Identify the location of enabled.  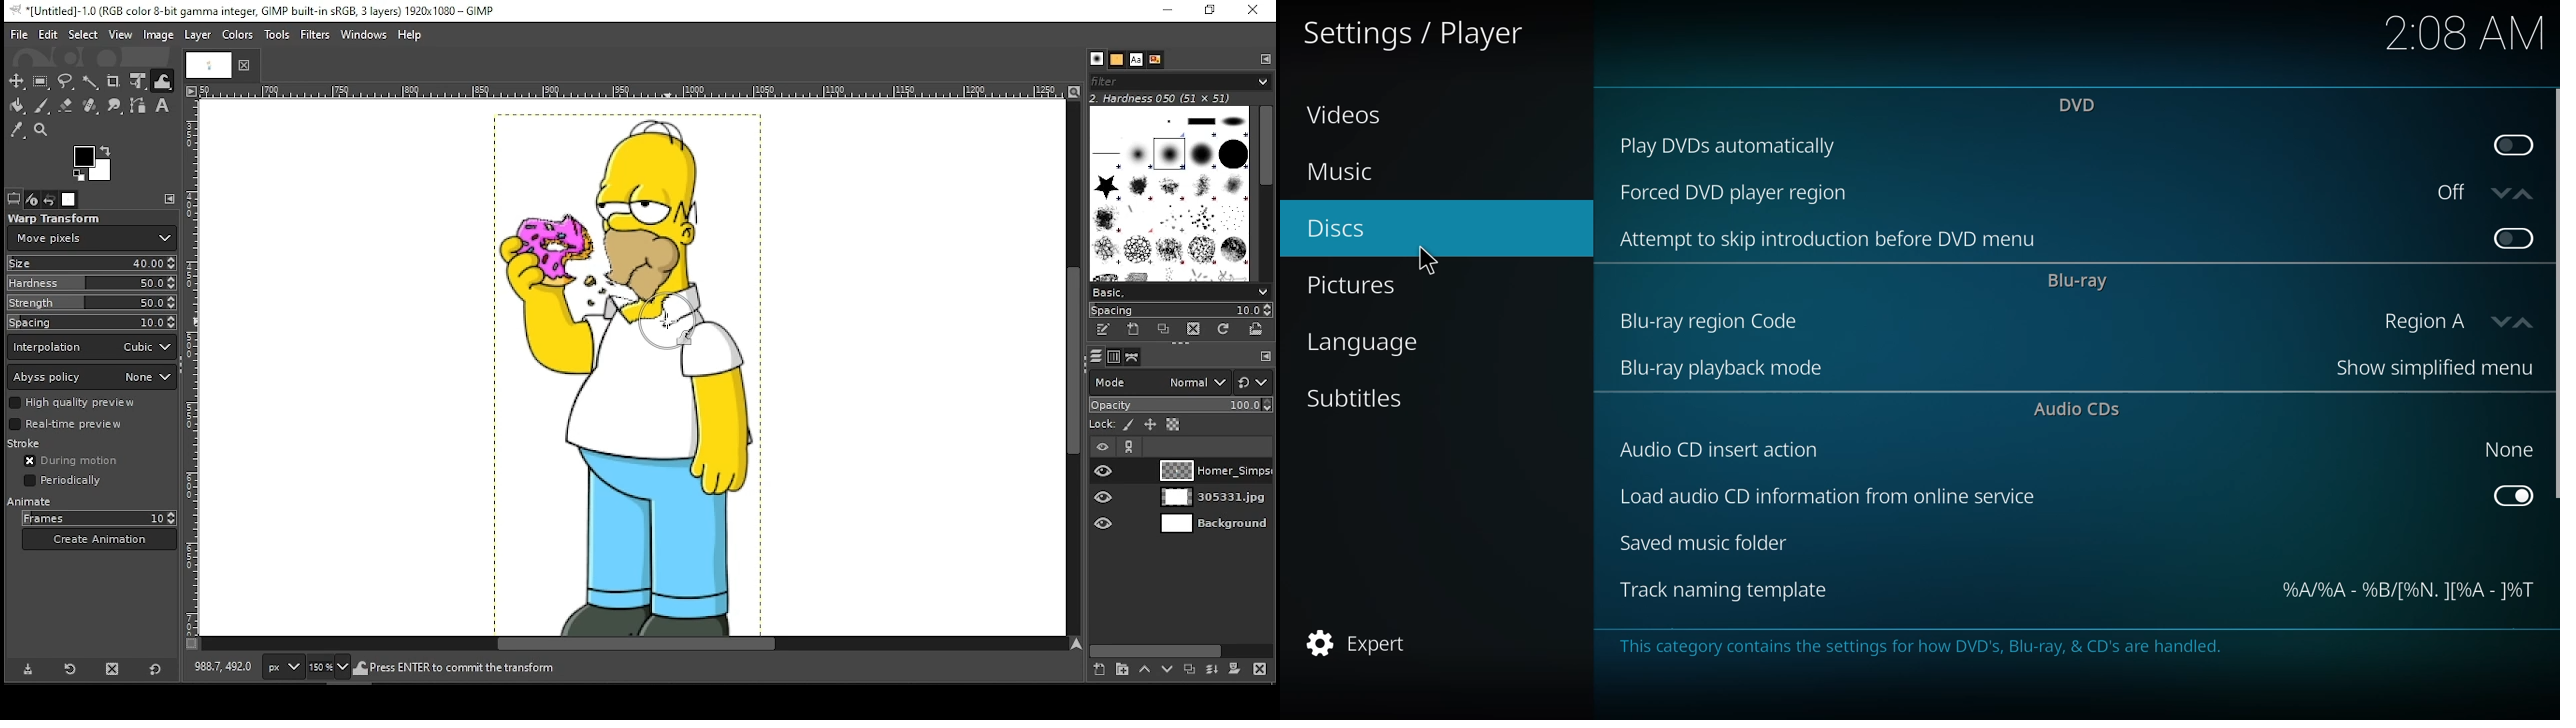
(2513, 494).